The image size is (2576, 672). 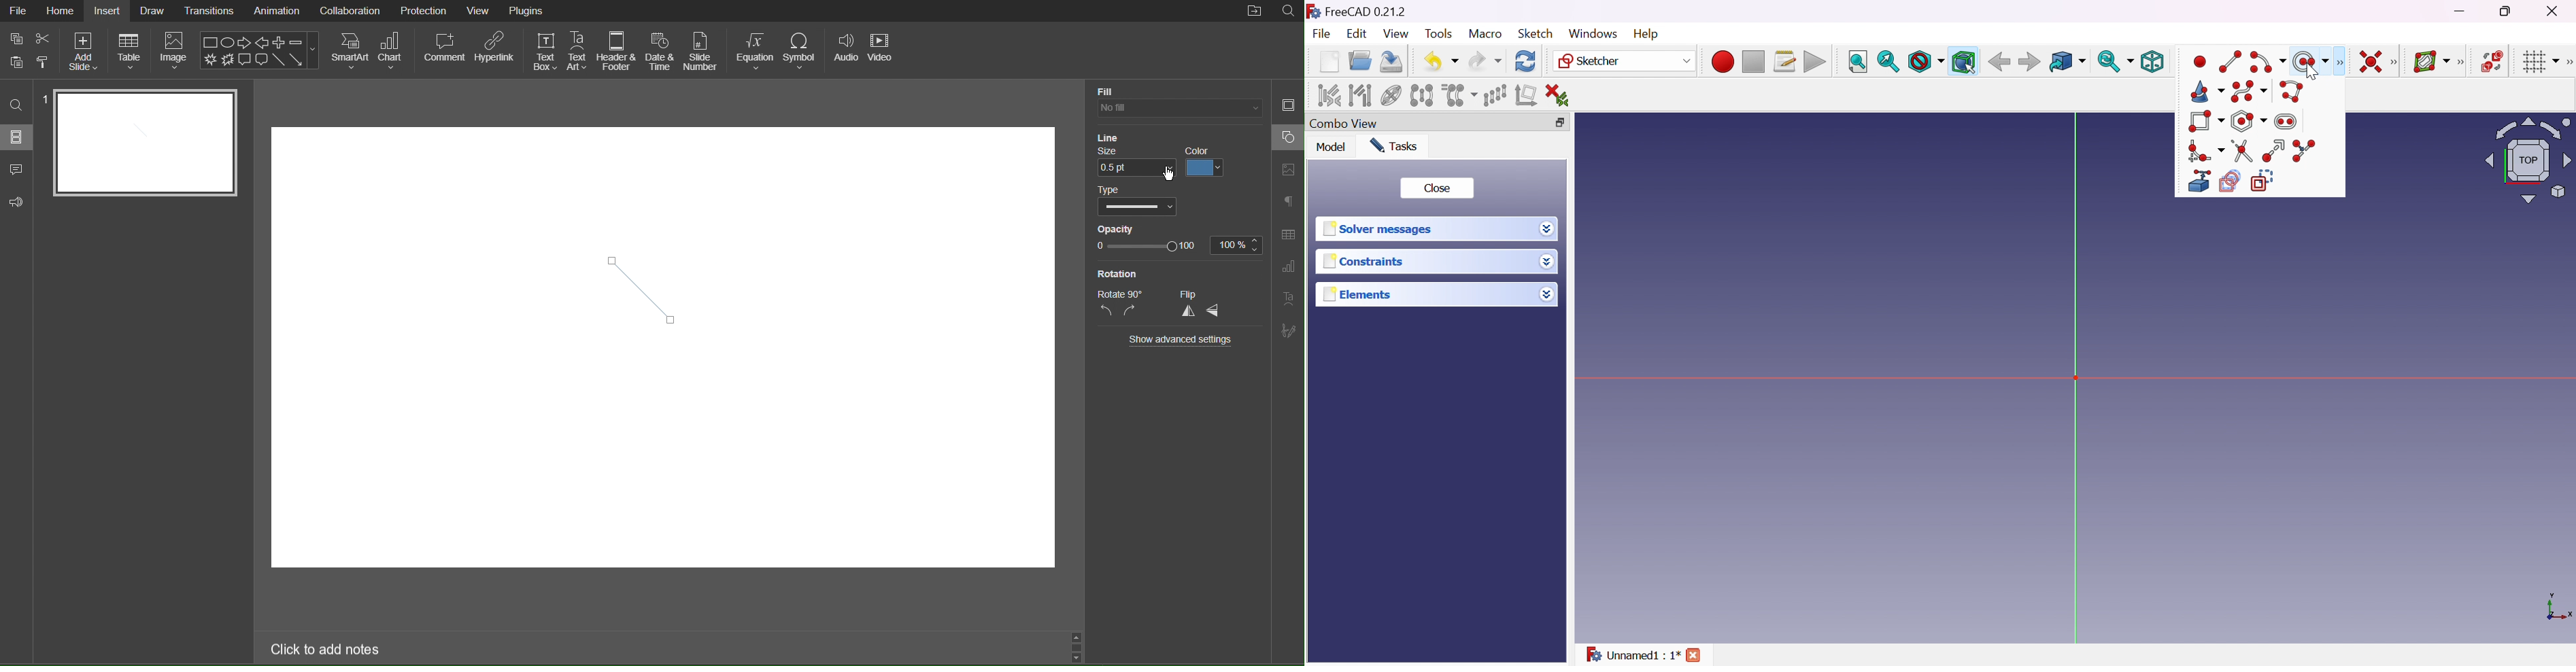 What do you see at coordinates (645, 284) in the screenshot?
I see `Line` at bounding box center [645, 284].